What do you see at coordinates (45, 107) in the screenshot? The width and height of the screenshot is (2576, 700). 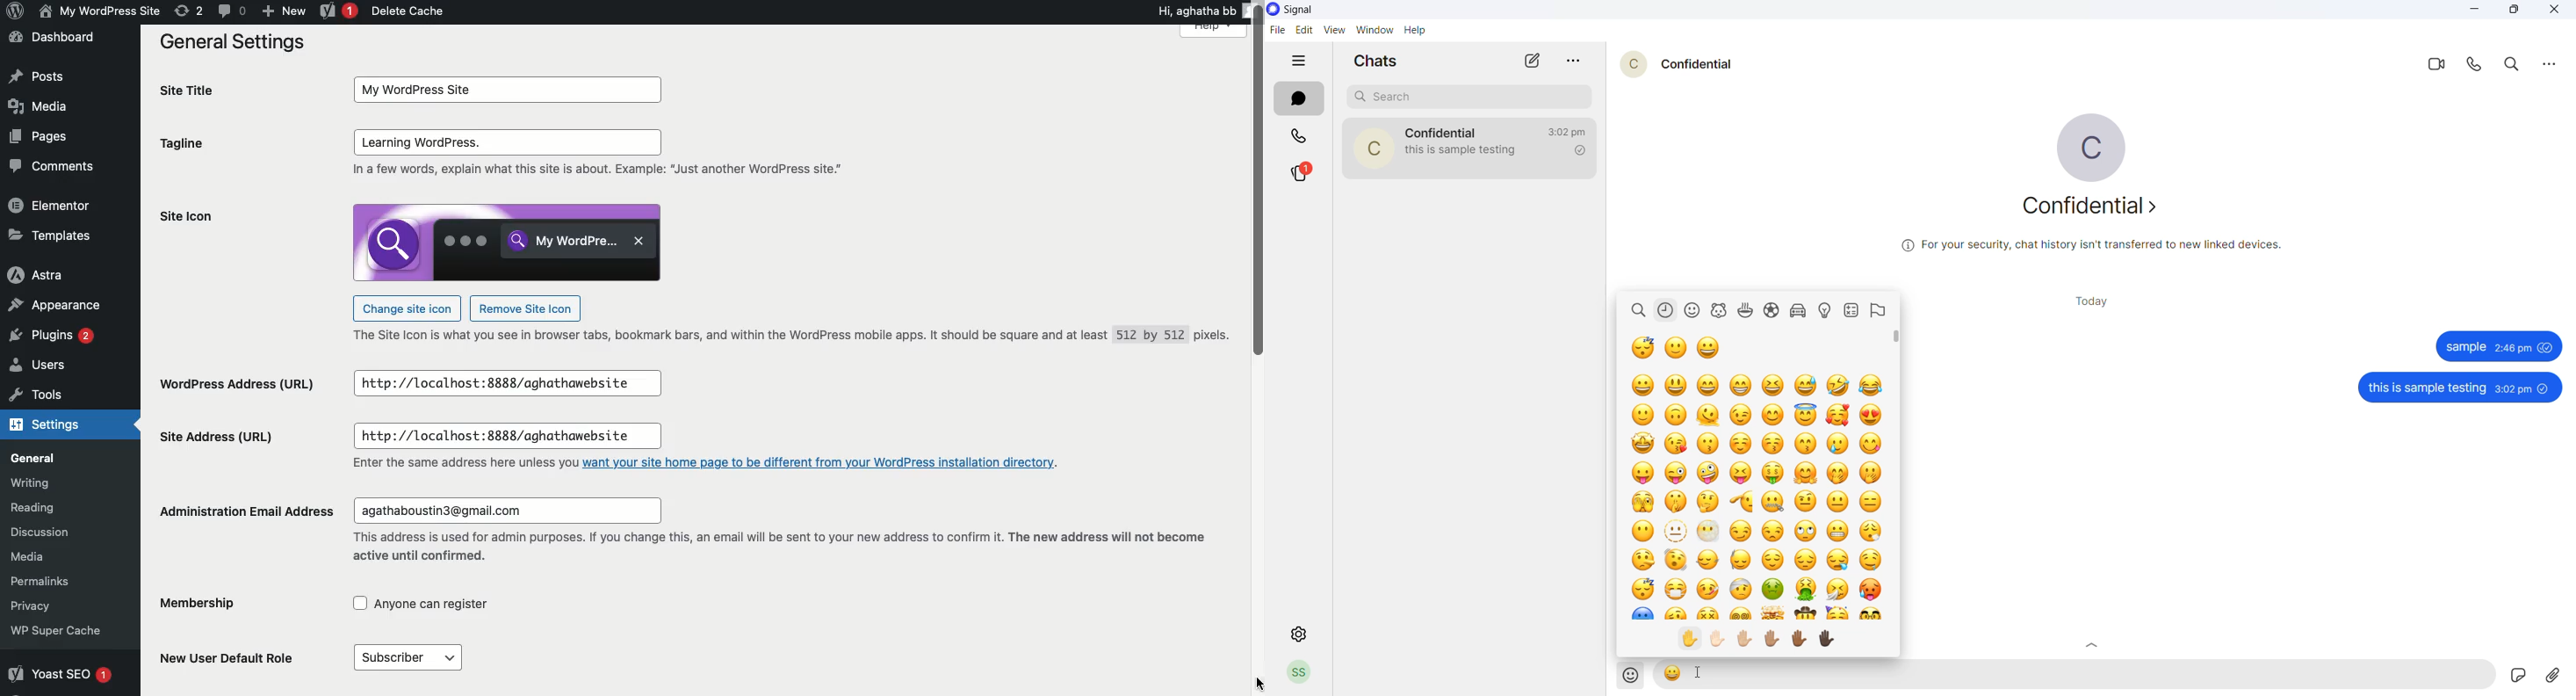 I see `Media` at bounding box center [45, 107].